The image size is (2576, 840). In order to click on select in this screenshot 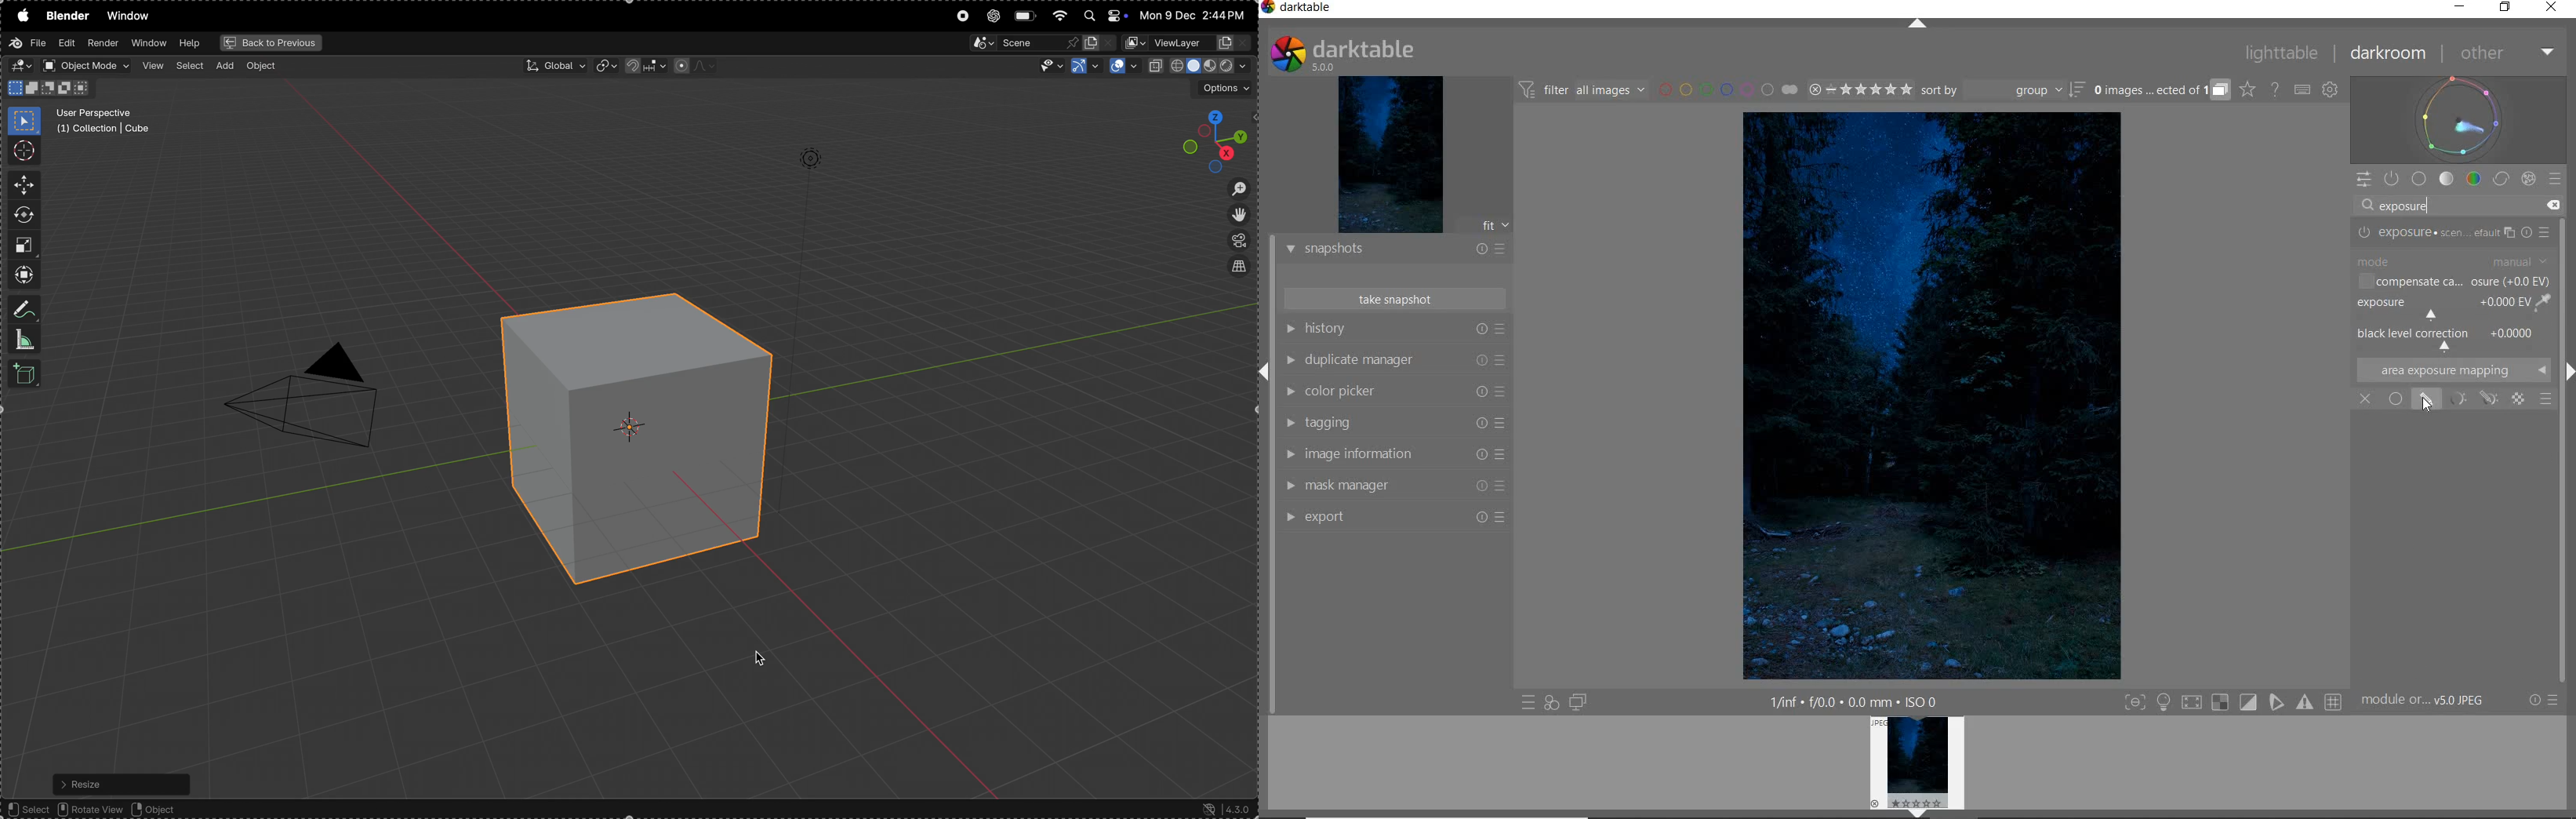, I will do `click(27, 810)`.